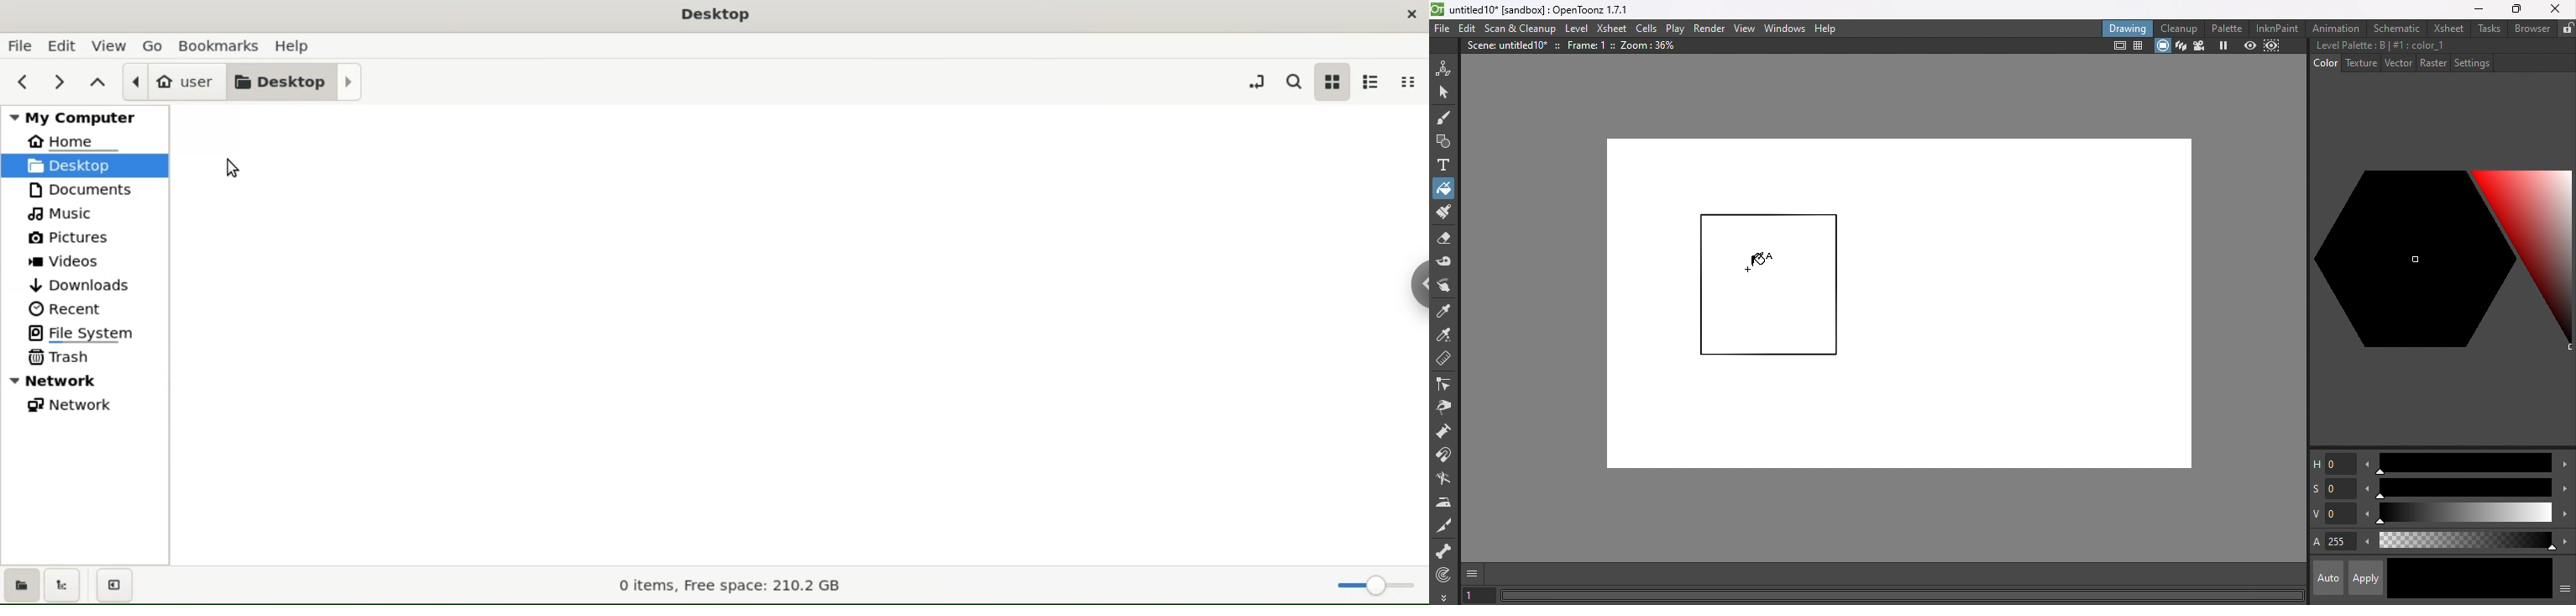 Image resolution: width=2576 pixels, height=616 pixels. Describe the element at coordinates (2465, 541) in the screenshot. I see `Slide bar` at that location.